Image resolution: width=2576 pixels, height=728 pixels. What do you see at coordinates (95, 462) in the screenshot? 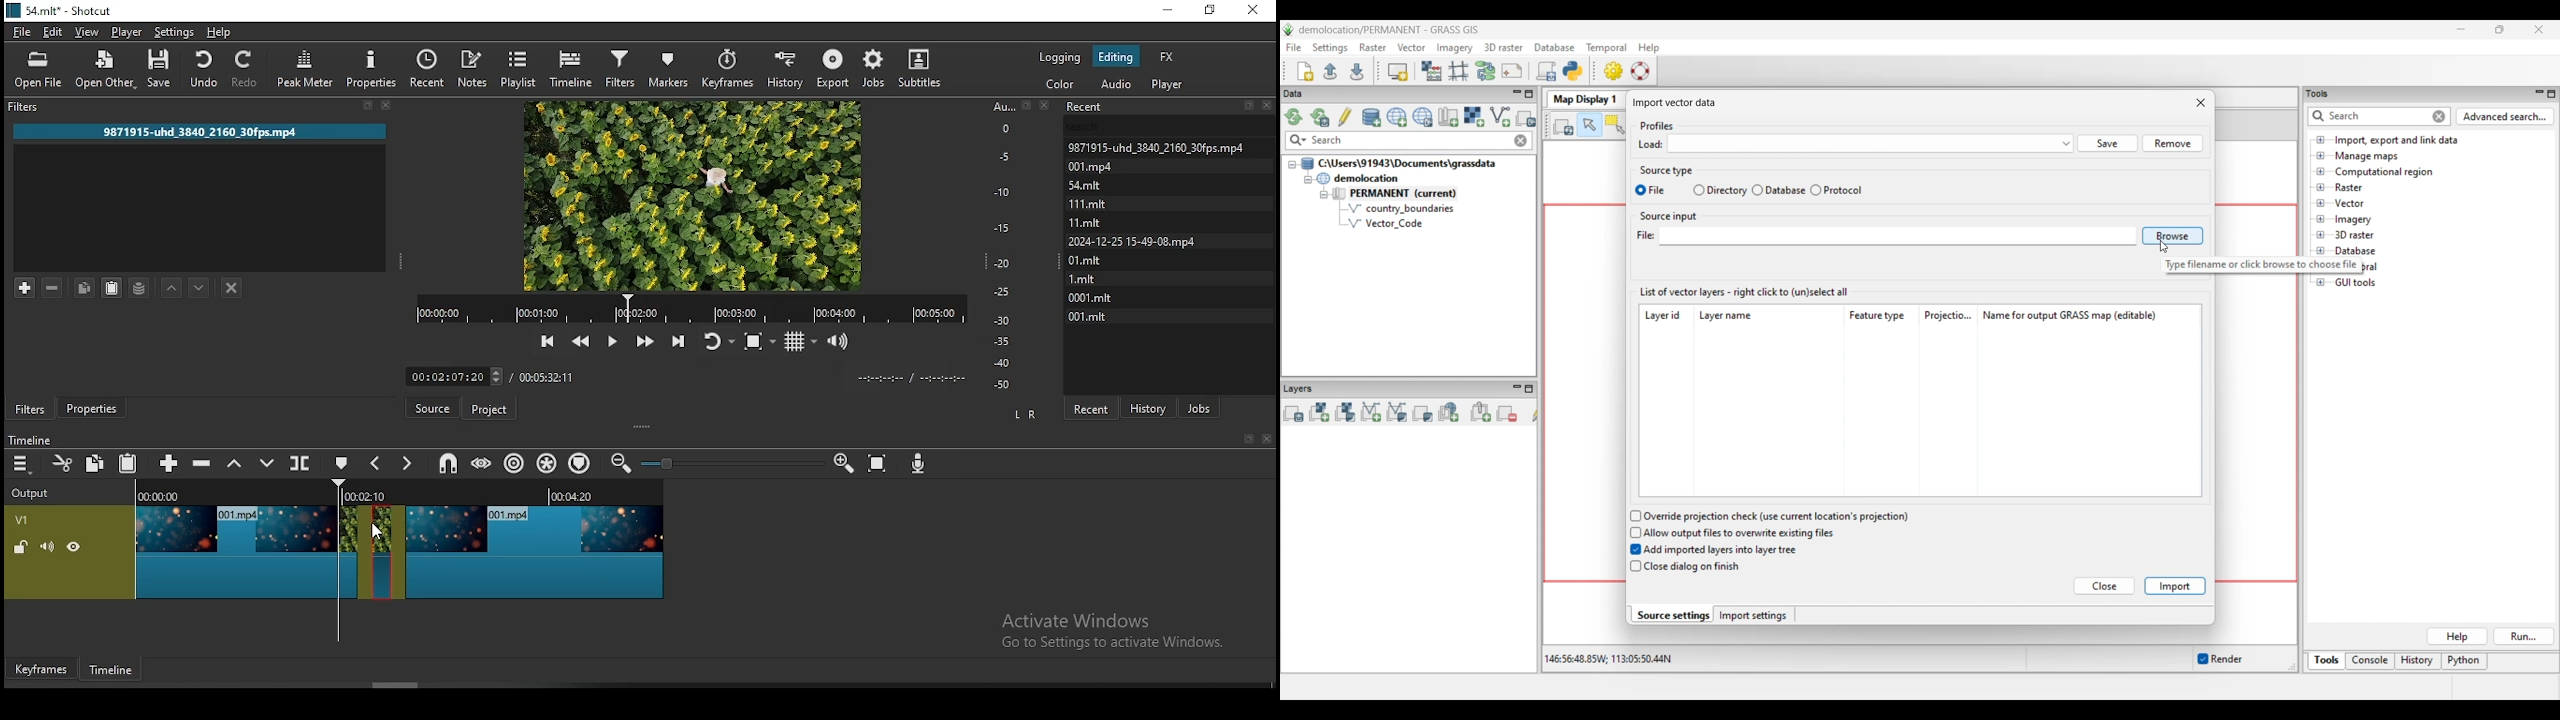
I see `copy` at bounding box center [95, 462].